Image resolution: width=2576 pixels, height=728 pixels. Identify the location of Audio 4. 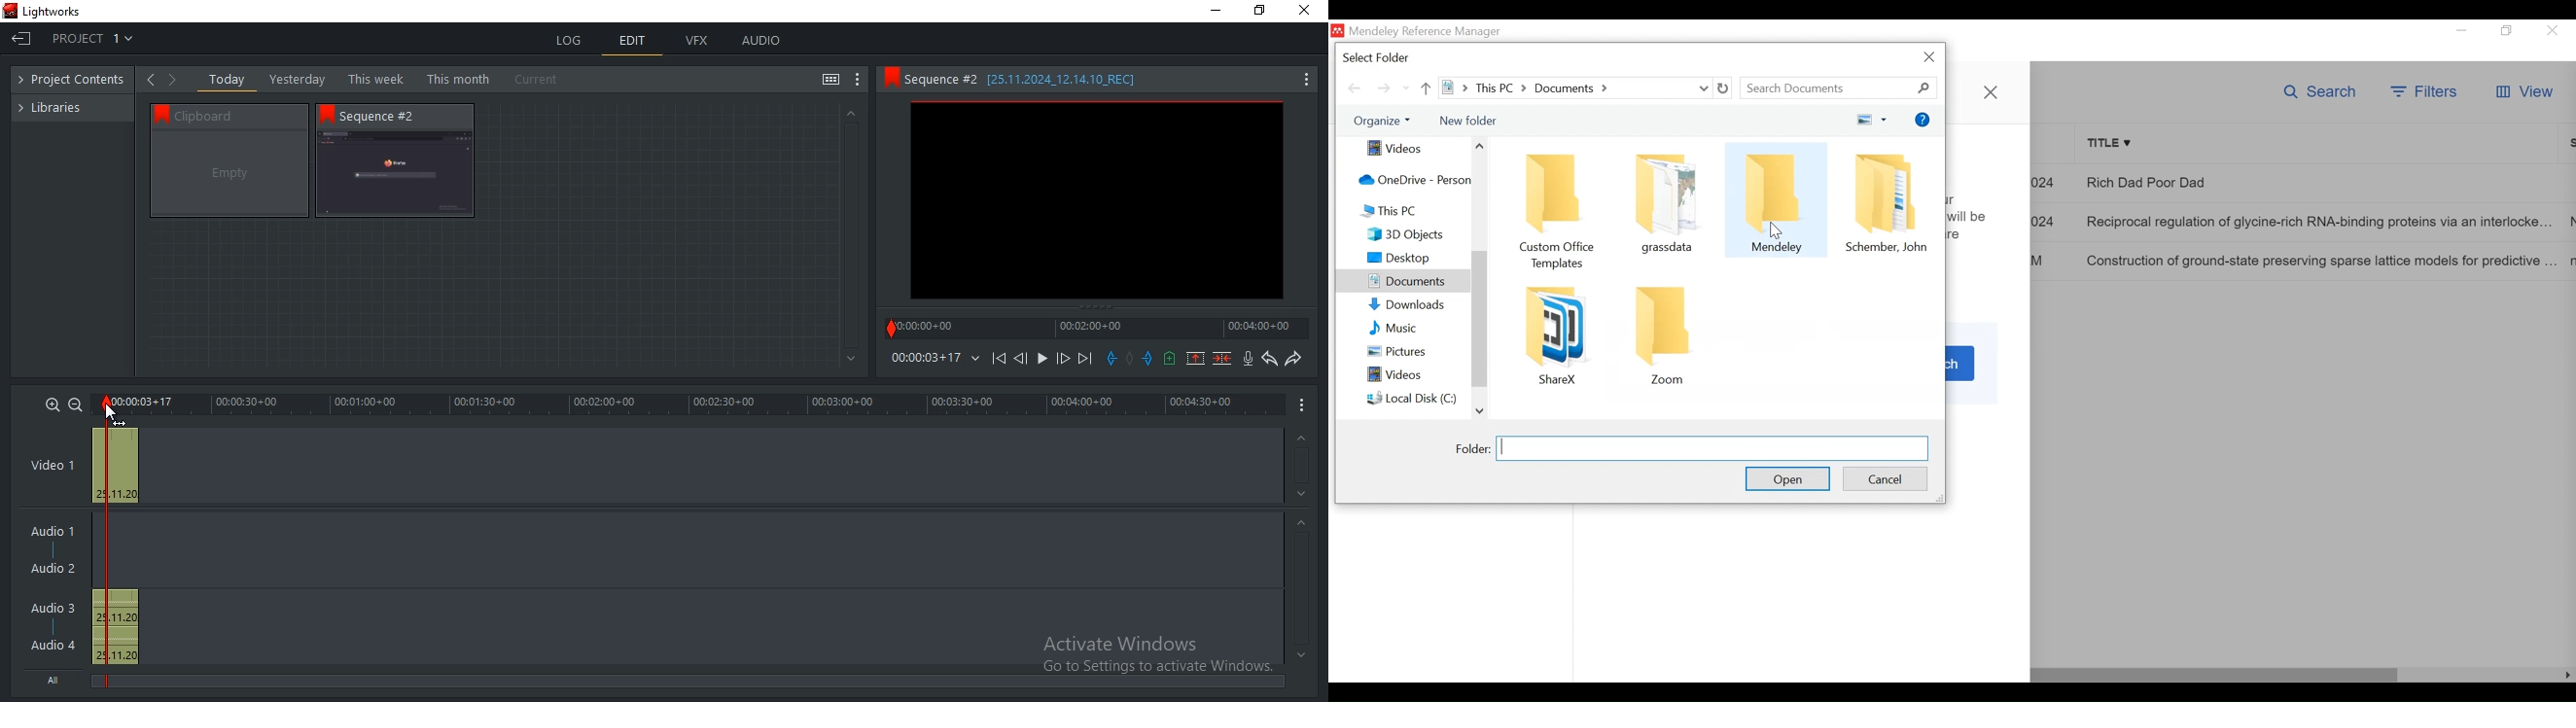
(53, 644).